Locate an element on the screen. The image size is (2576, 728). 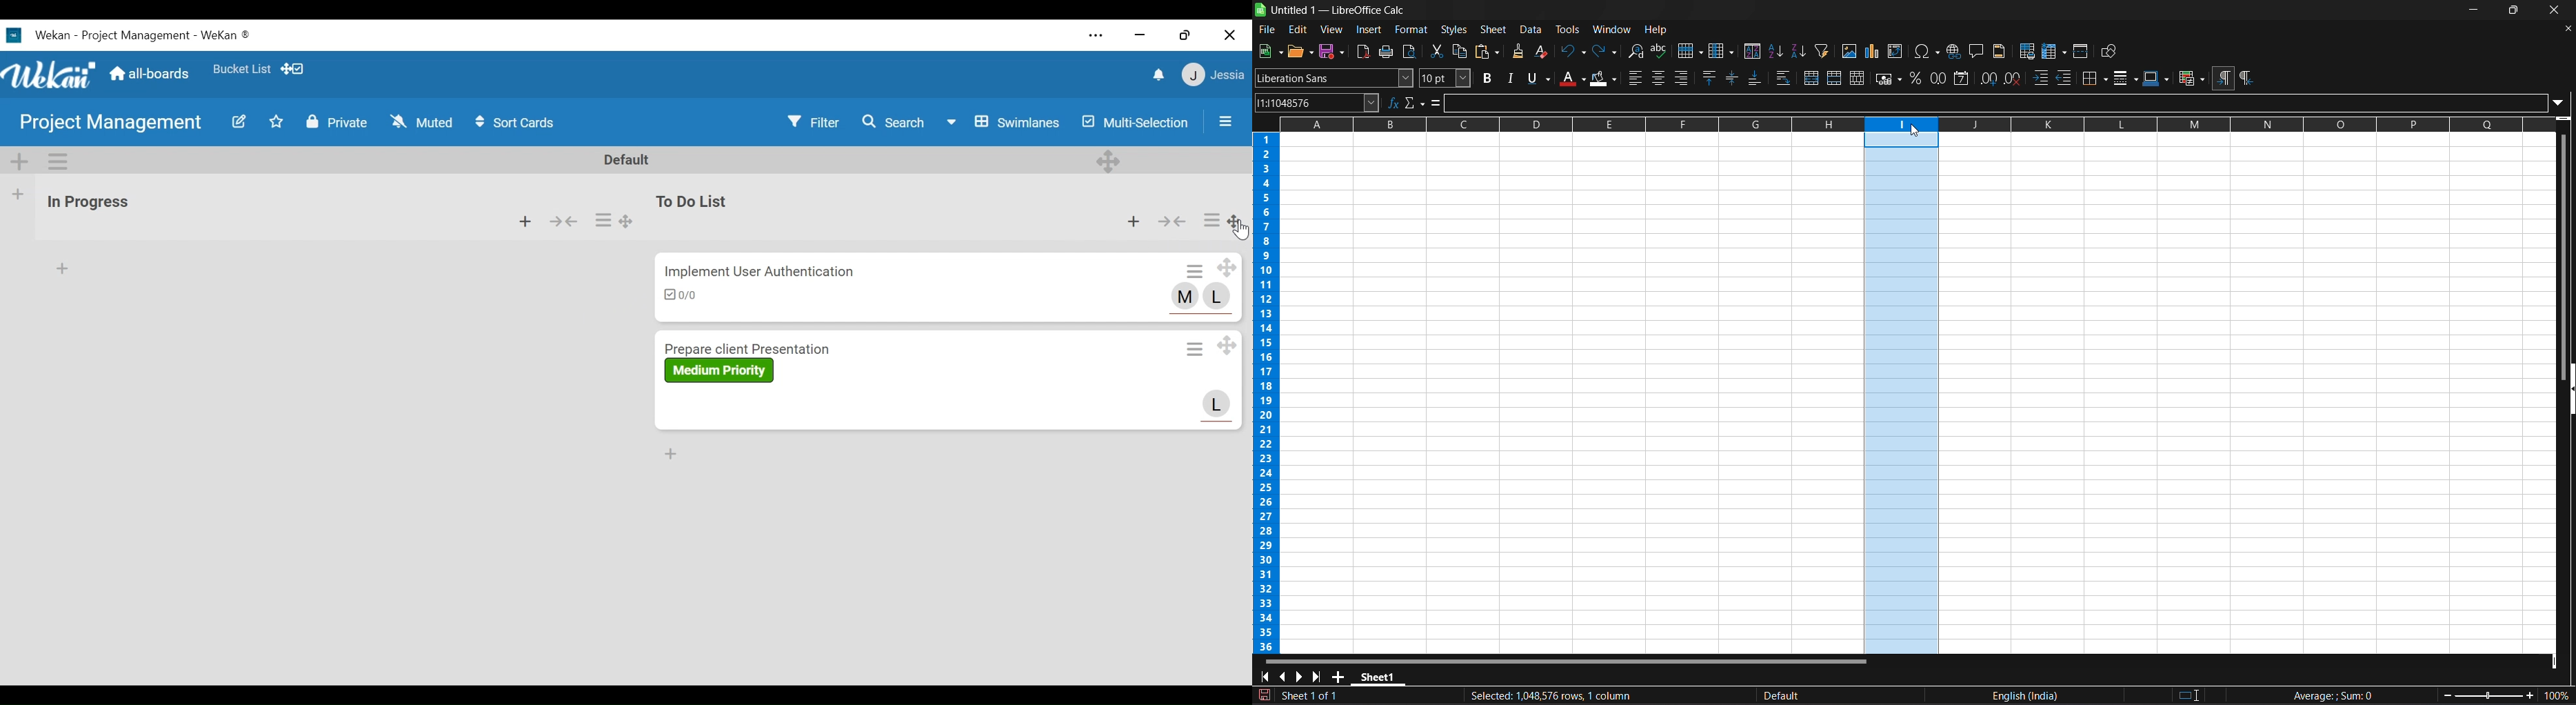
formula is located at coordinates (2329, 695).